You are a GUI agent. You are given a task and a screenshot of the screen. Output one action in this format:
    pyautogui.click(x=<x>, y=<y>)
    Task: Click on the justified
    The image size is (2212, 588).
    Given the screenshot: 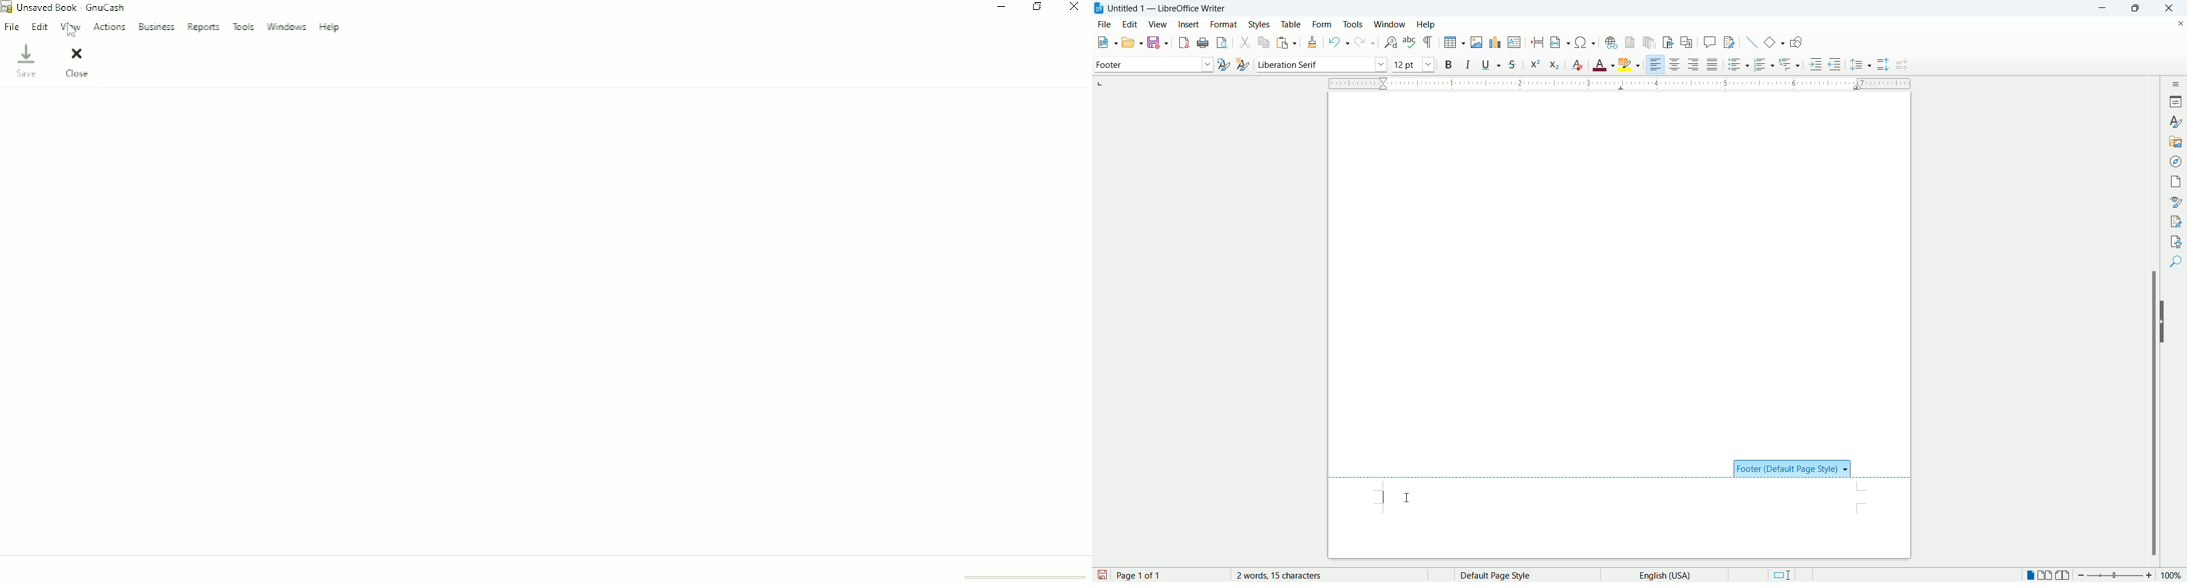 What is the action you would take?
    pyautogui.click(x=1714, y=64)
    